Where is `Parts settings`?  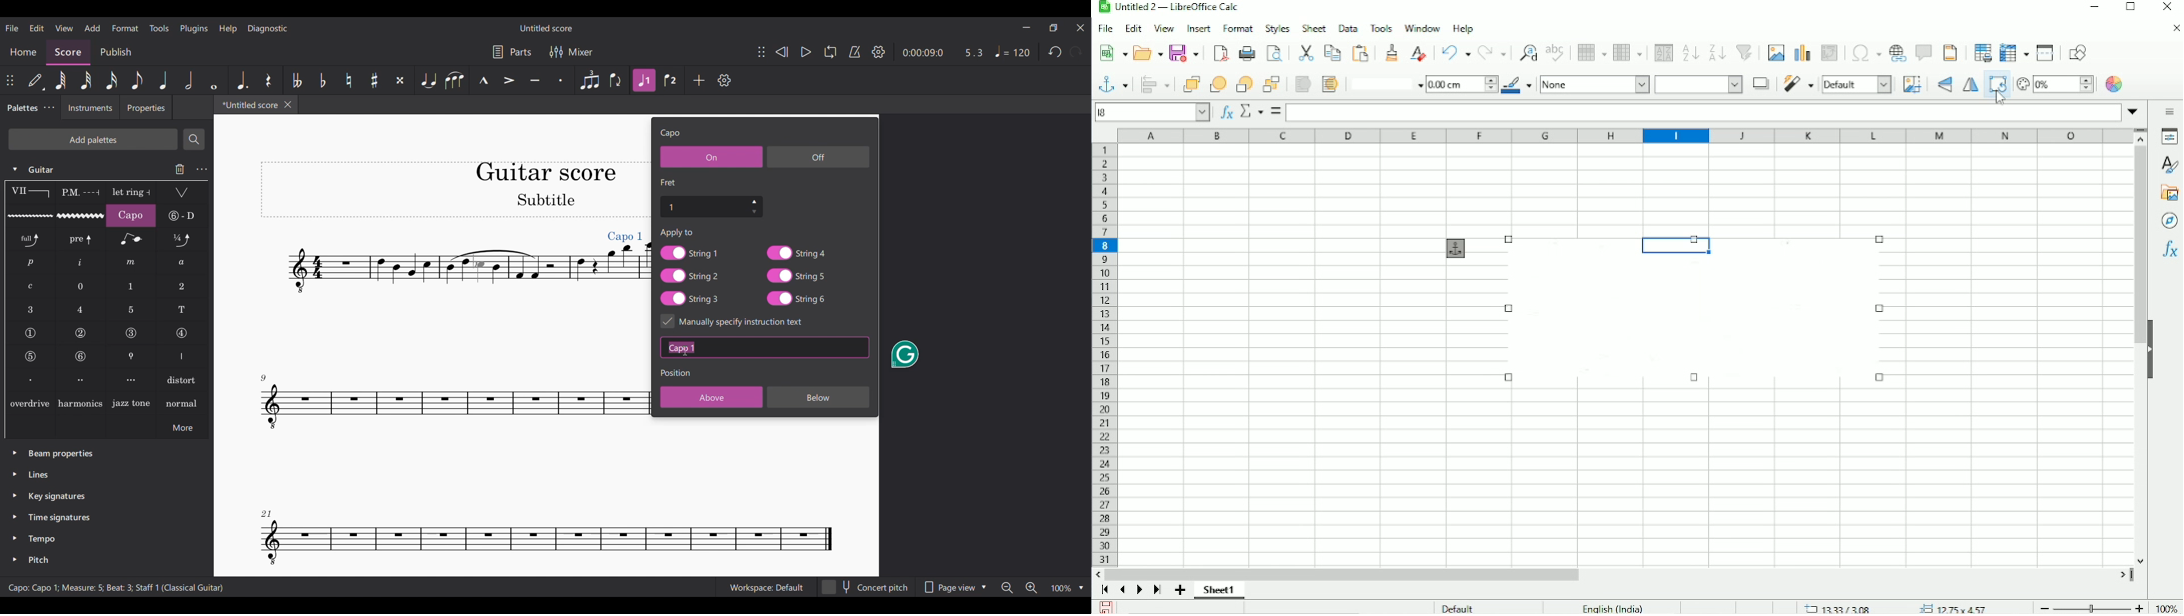 Parts settings is located at coordinates (512, 52).